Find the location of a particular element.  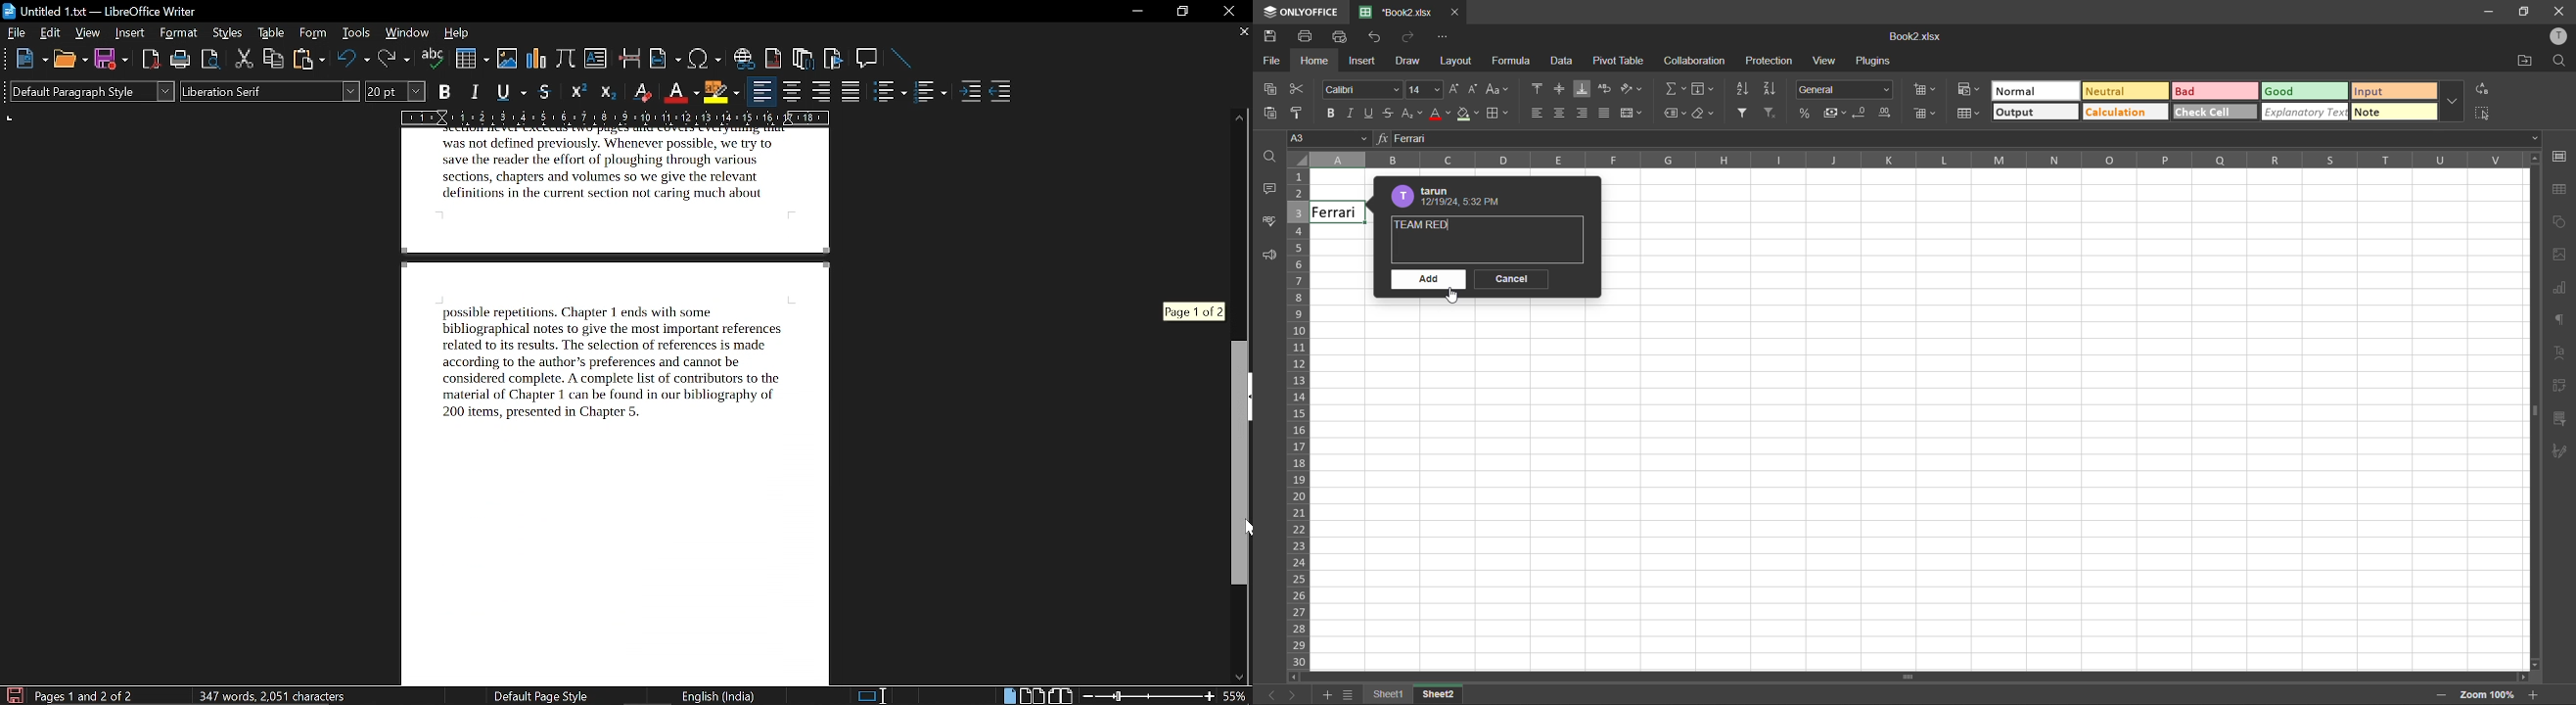

column names is located at coordinates (1910, 161).